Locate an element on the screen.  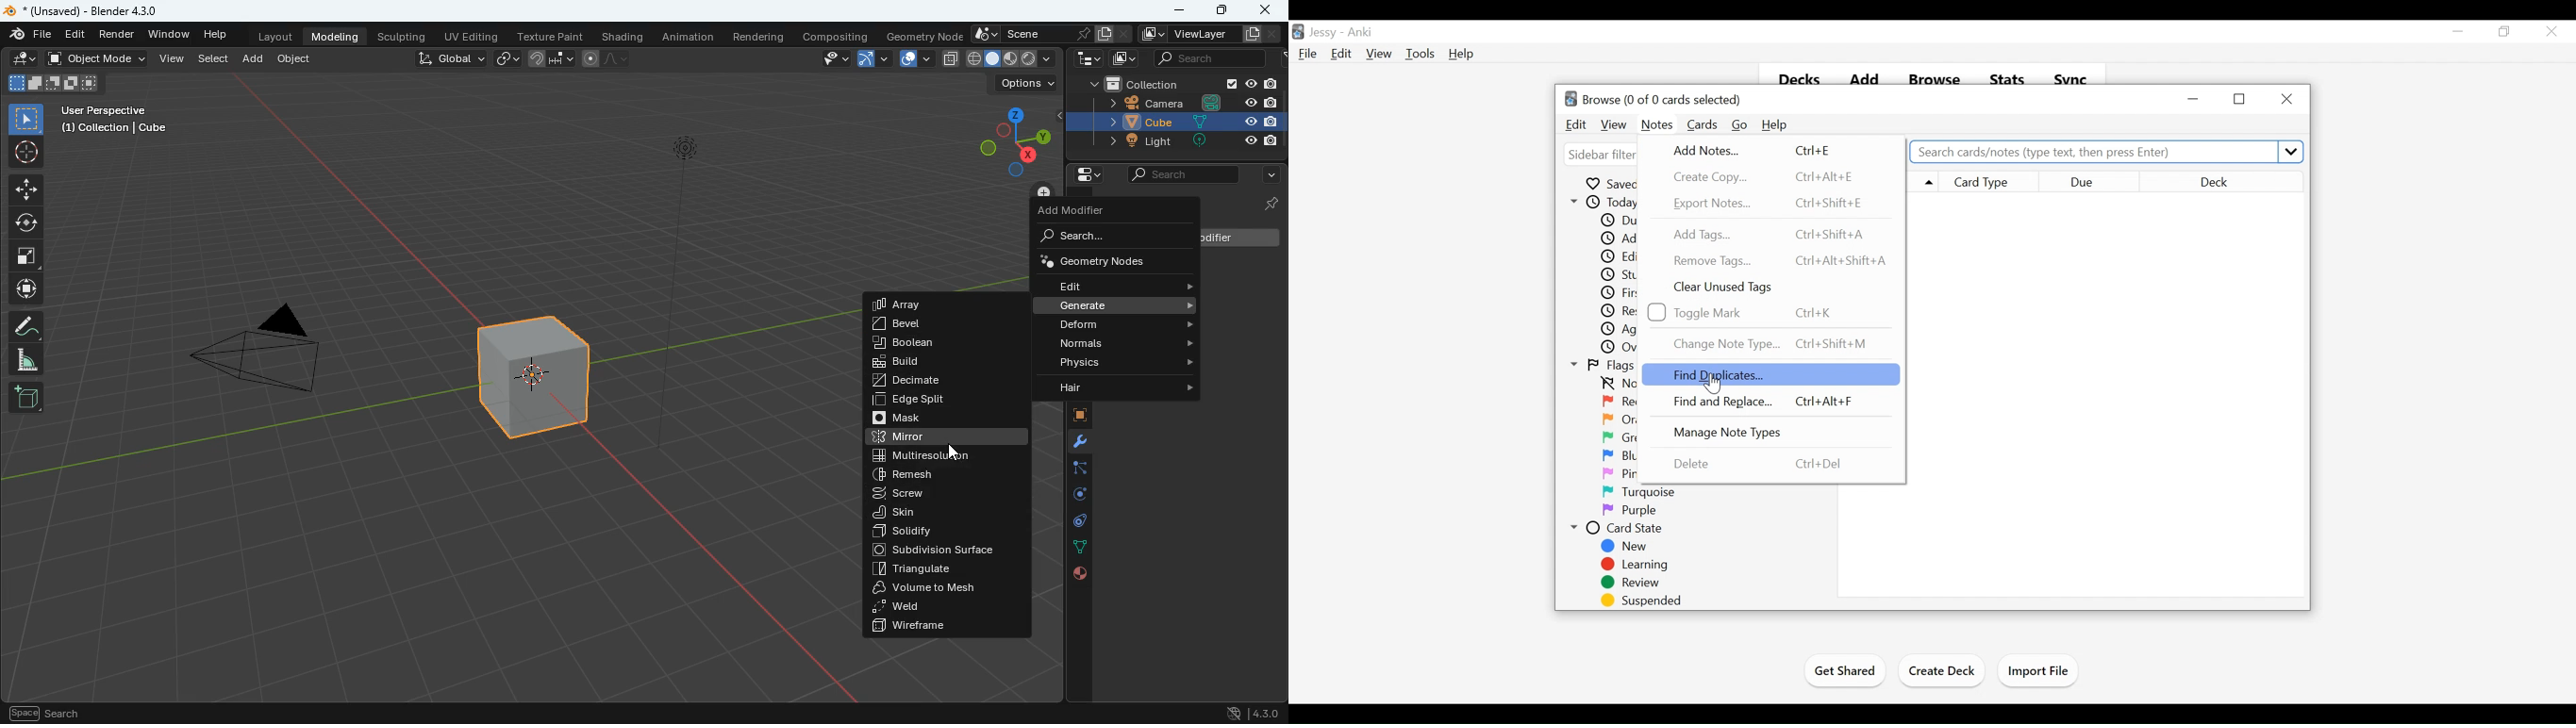
No flag is located at coordinates (1617, 384).